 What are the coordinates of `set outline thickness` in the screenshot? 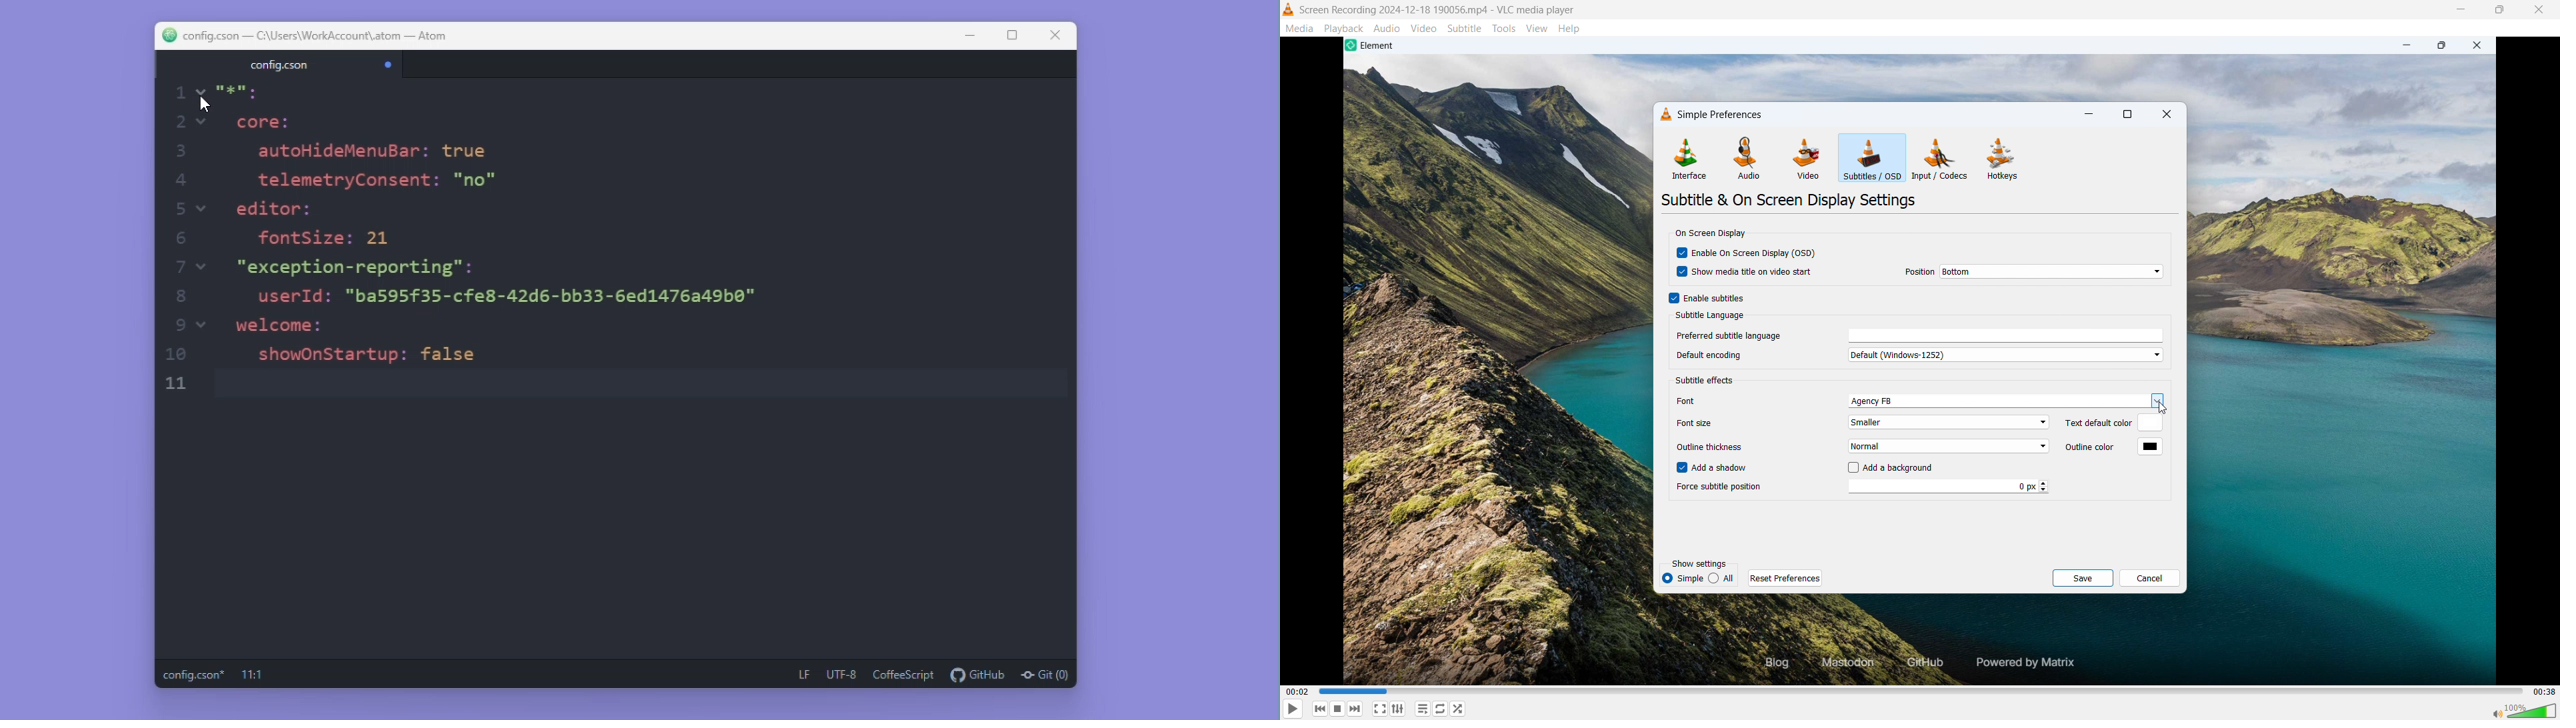 It's located at (1947, 446).